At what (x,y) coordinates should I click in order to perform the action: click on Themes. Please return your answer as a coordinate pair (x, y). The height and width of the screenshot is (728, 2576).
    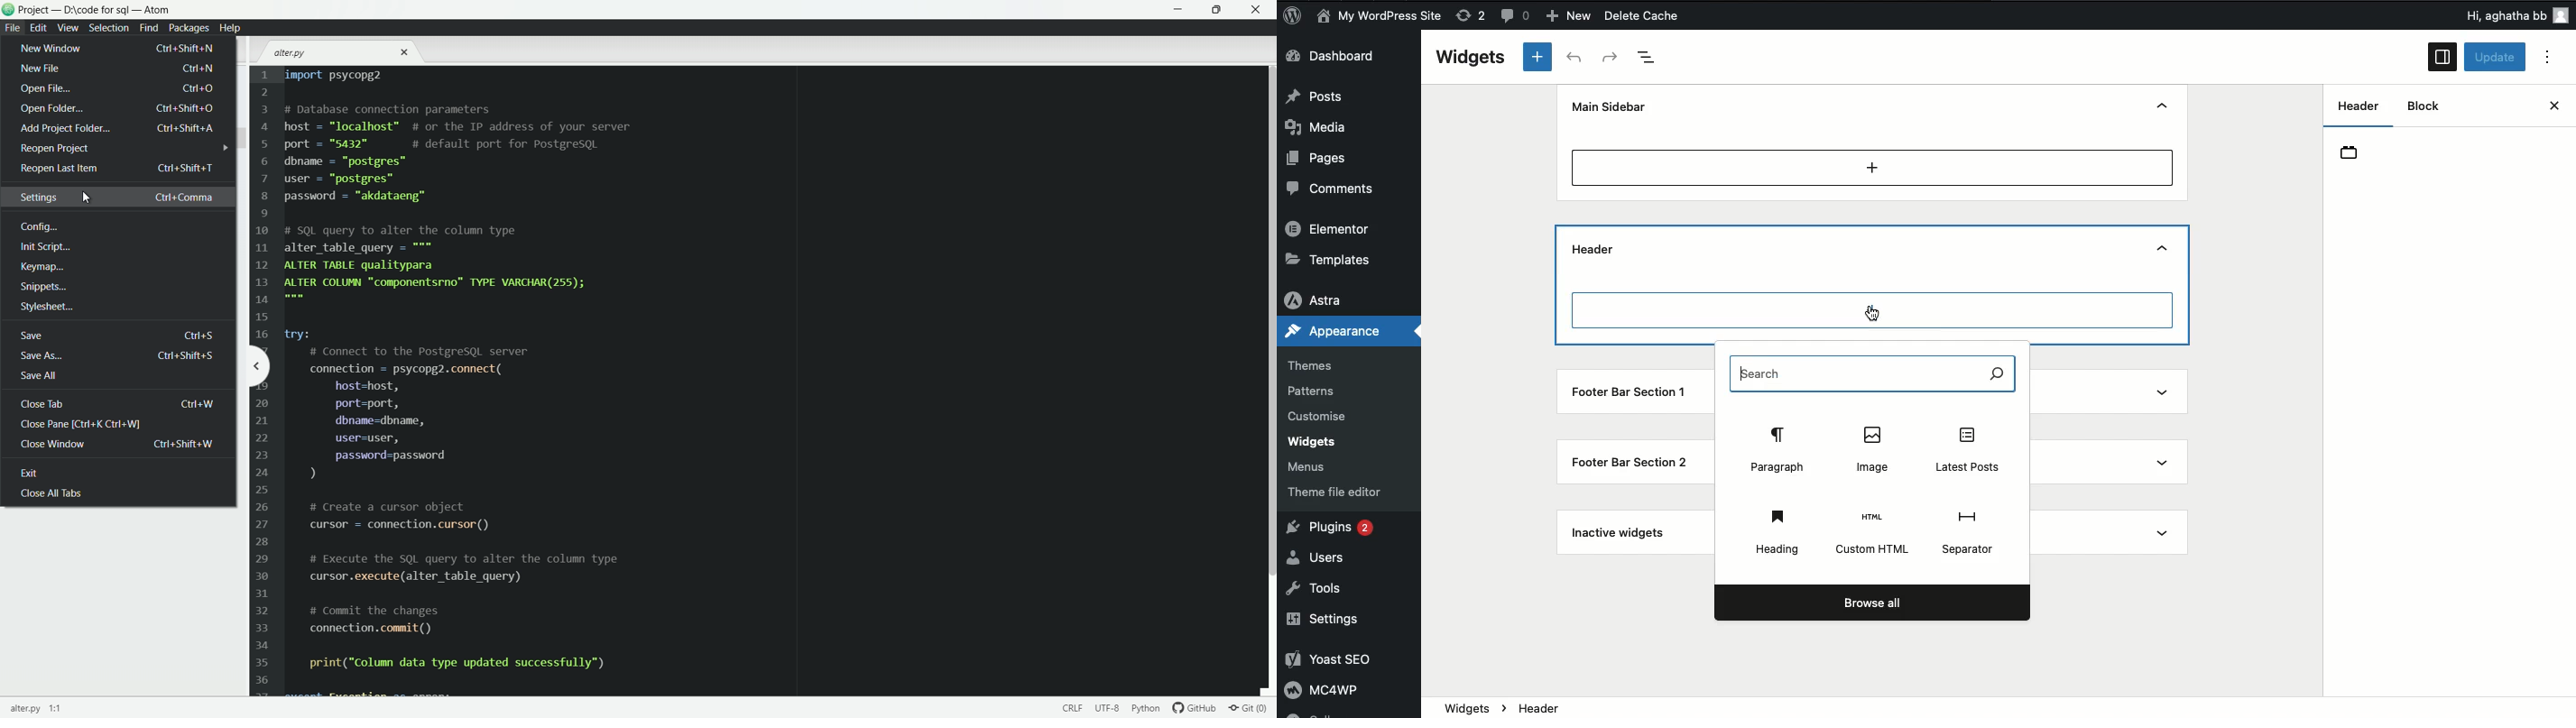
    Looking at the image, I should click on (1320, 361).